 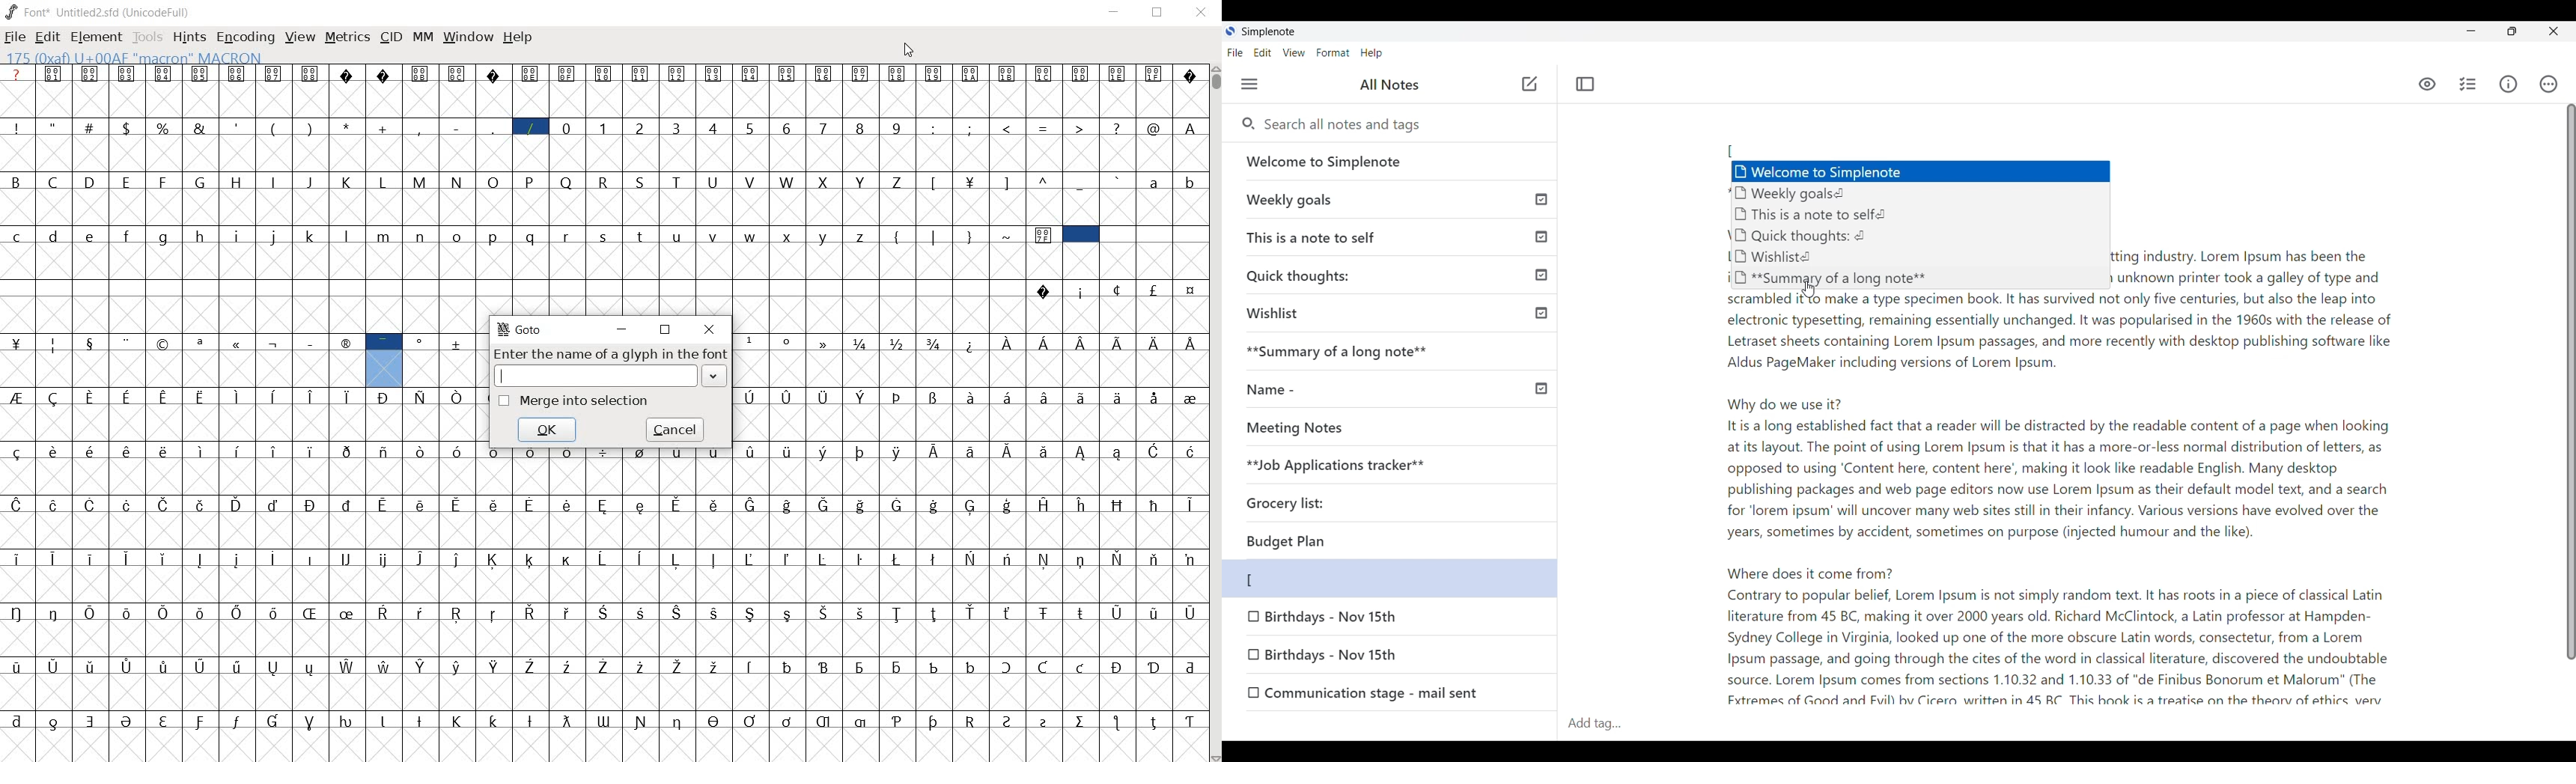 What do you see at coordinates (1393, 352) in the screenshot?
I see `Summary of a long note` at bounding box center [1393, 352].